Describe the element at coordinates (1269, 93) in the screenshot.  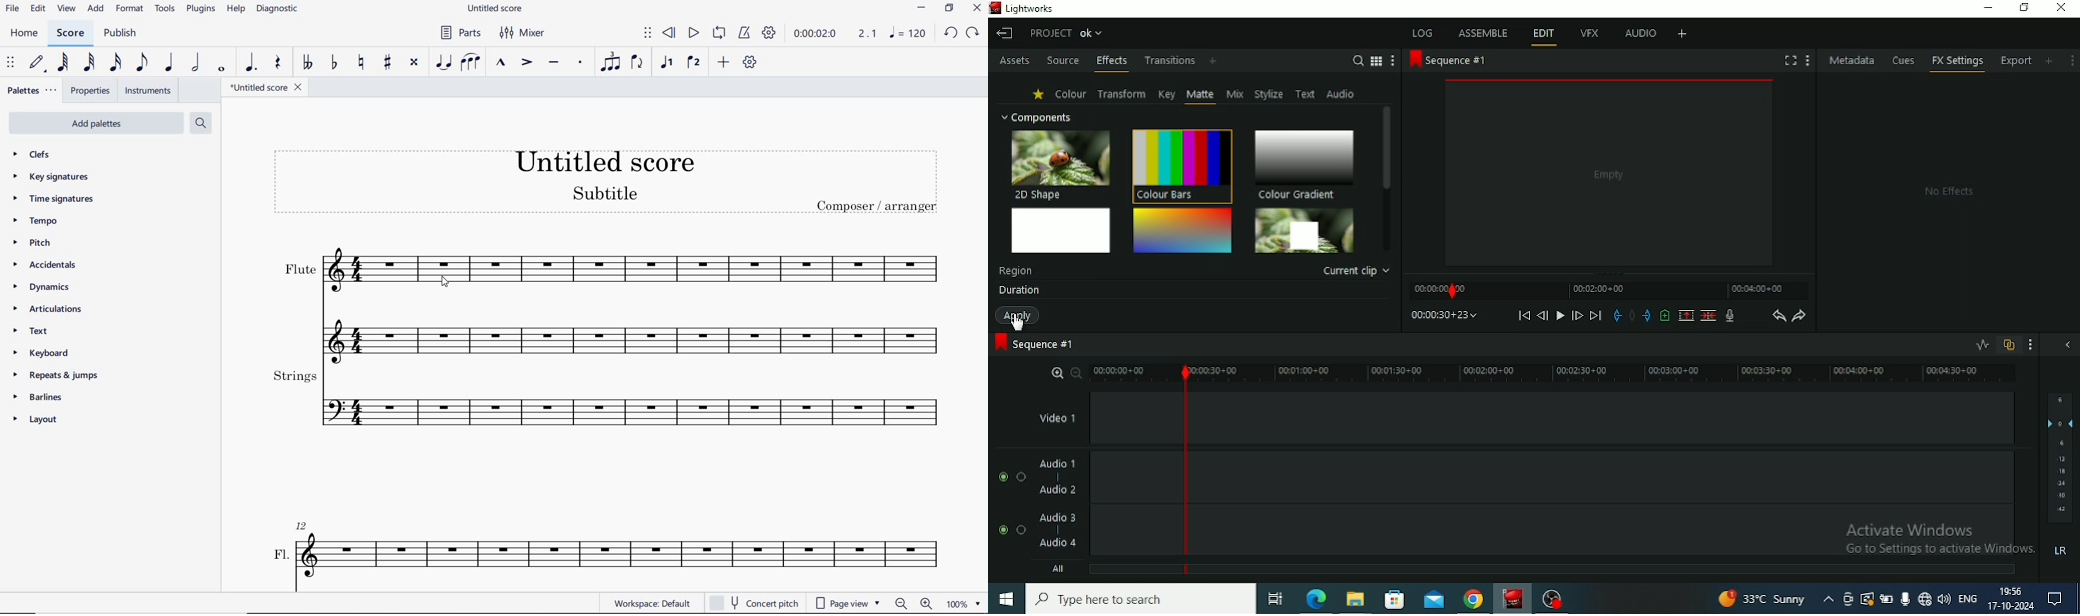
I see `Stylize` at that location.